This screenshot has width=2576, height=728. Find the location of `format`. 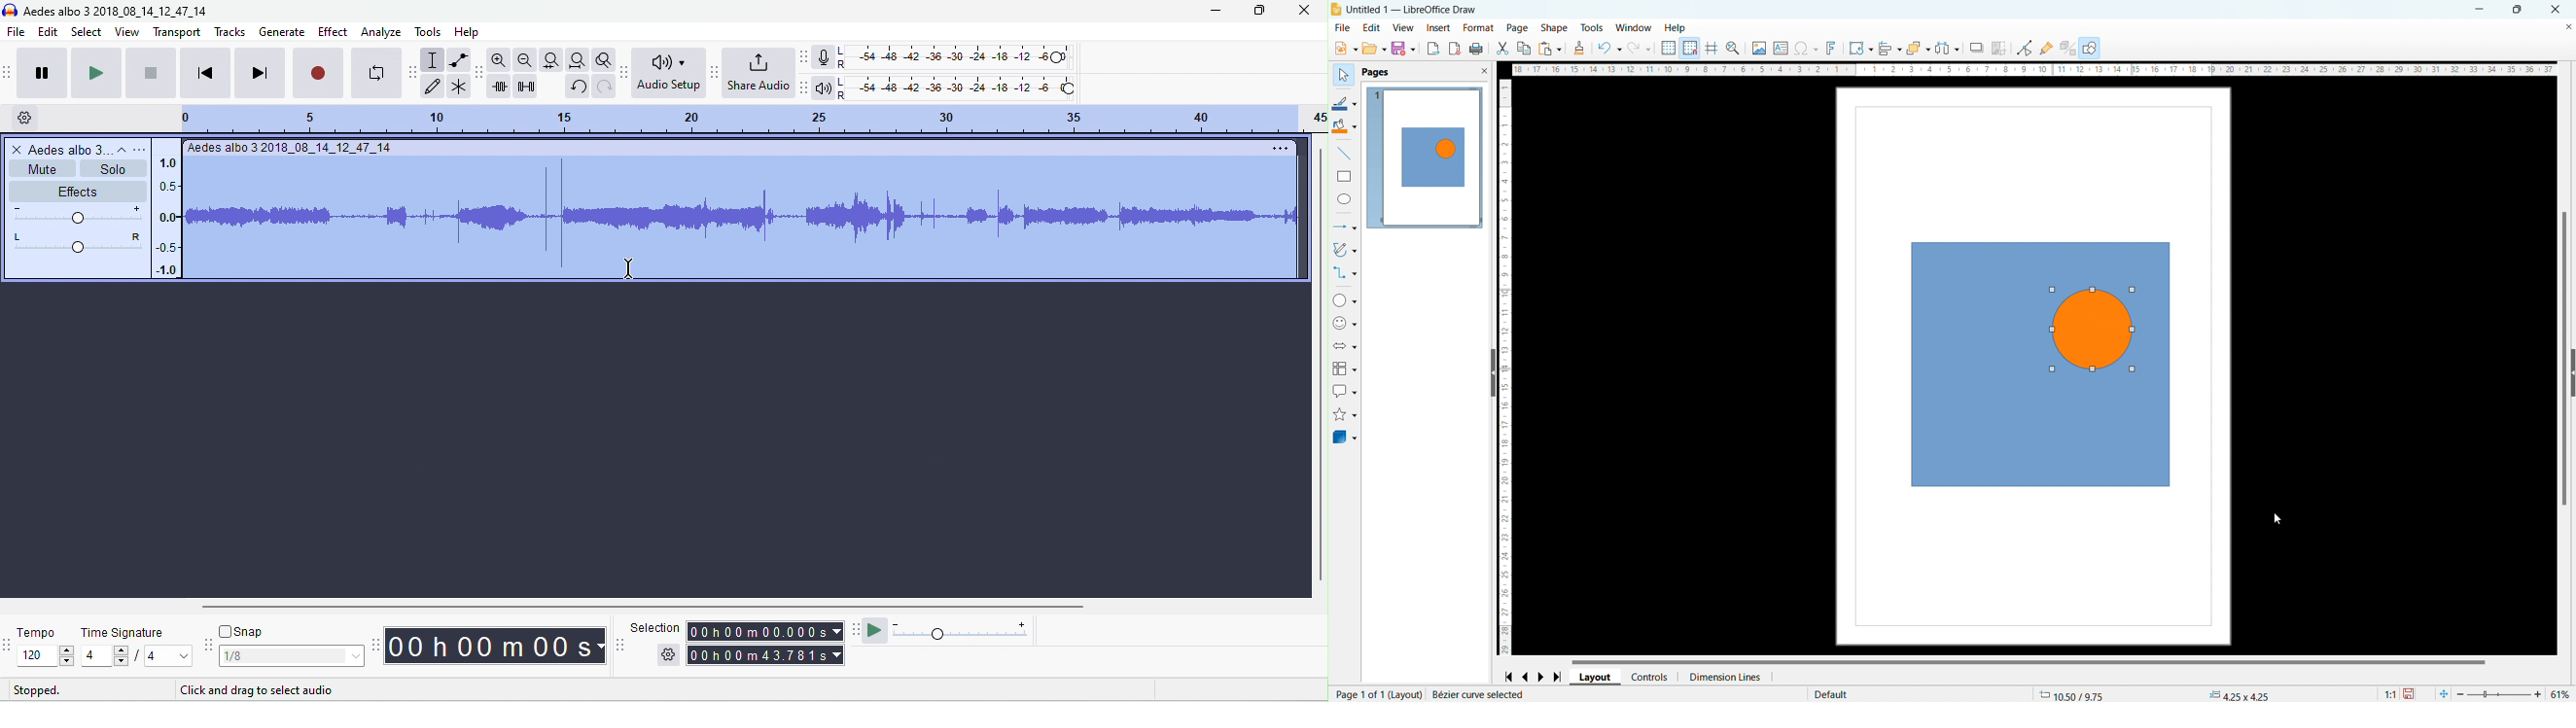

format is located at coordinates (1479, 28).